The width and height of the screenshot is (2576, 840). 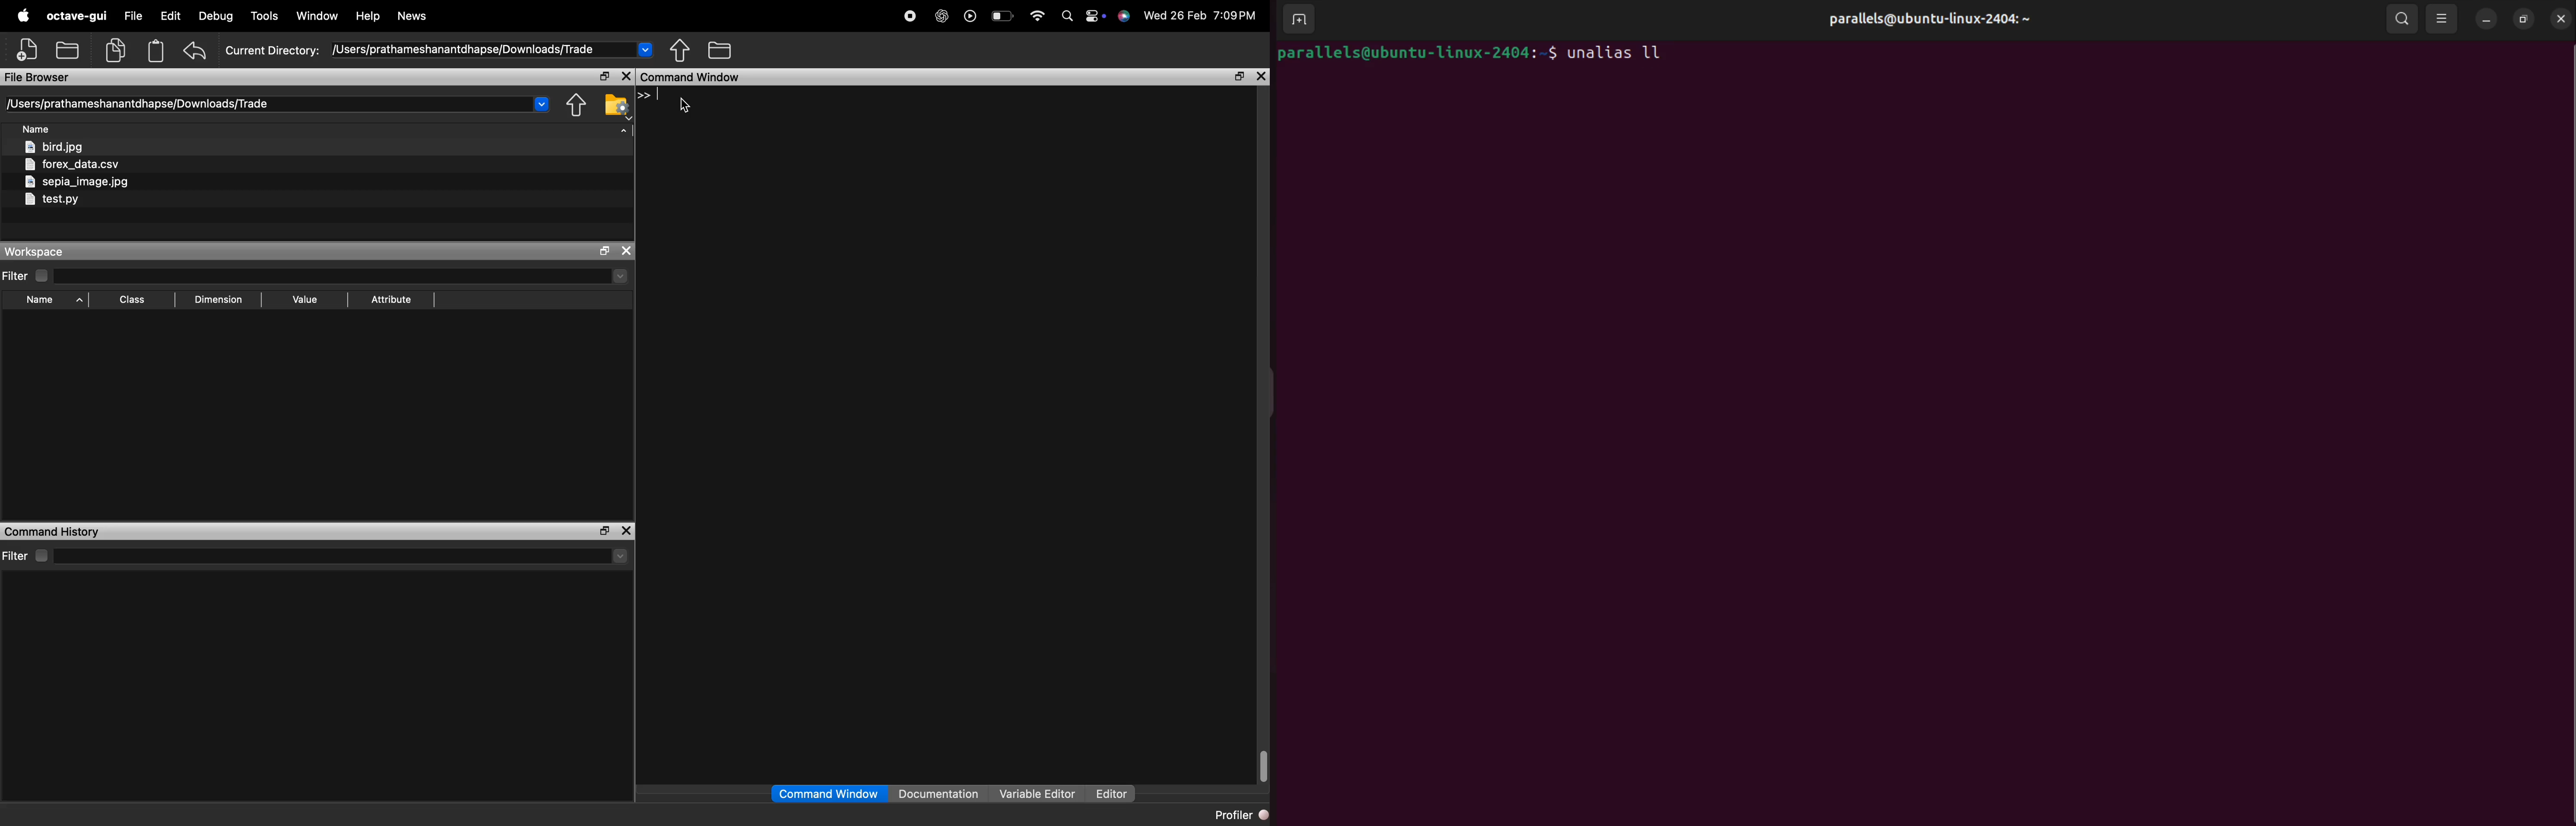 What do you see at coordinates (68, 50) in the screenshot?
I see `open an existing file in editor` at bounding box center [68, 50].